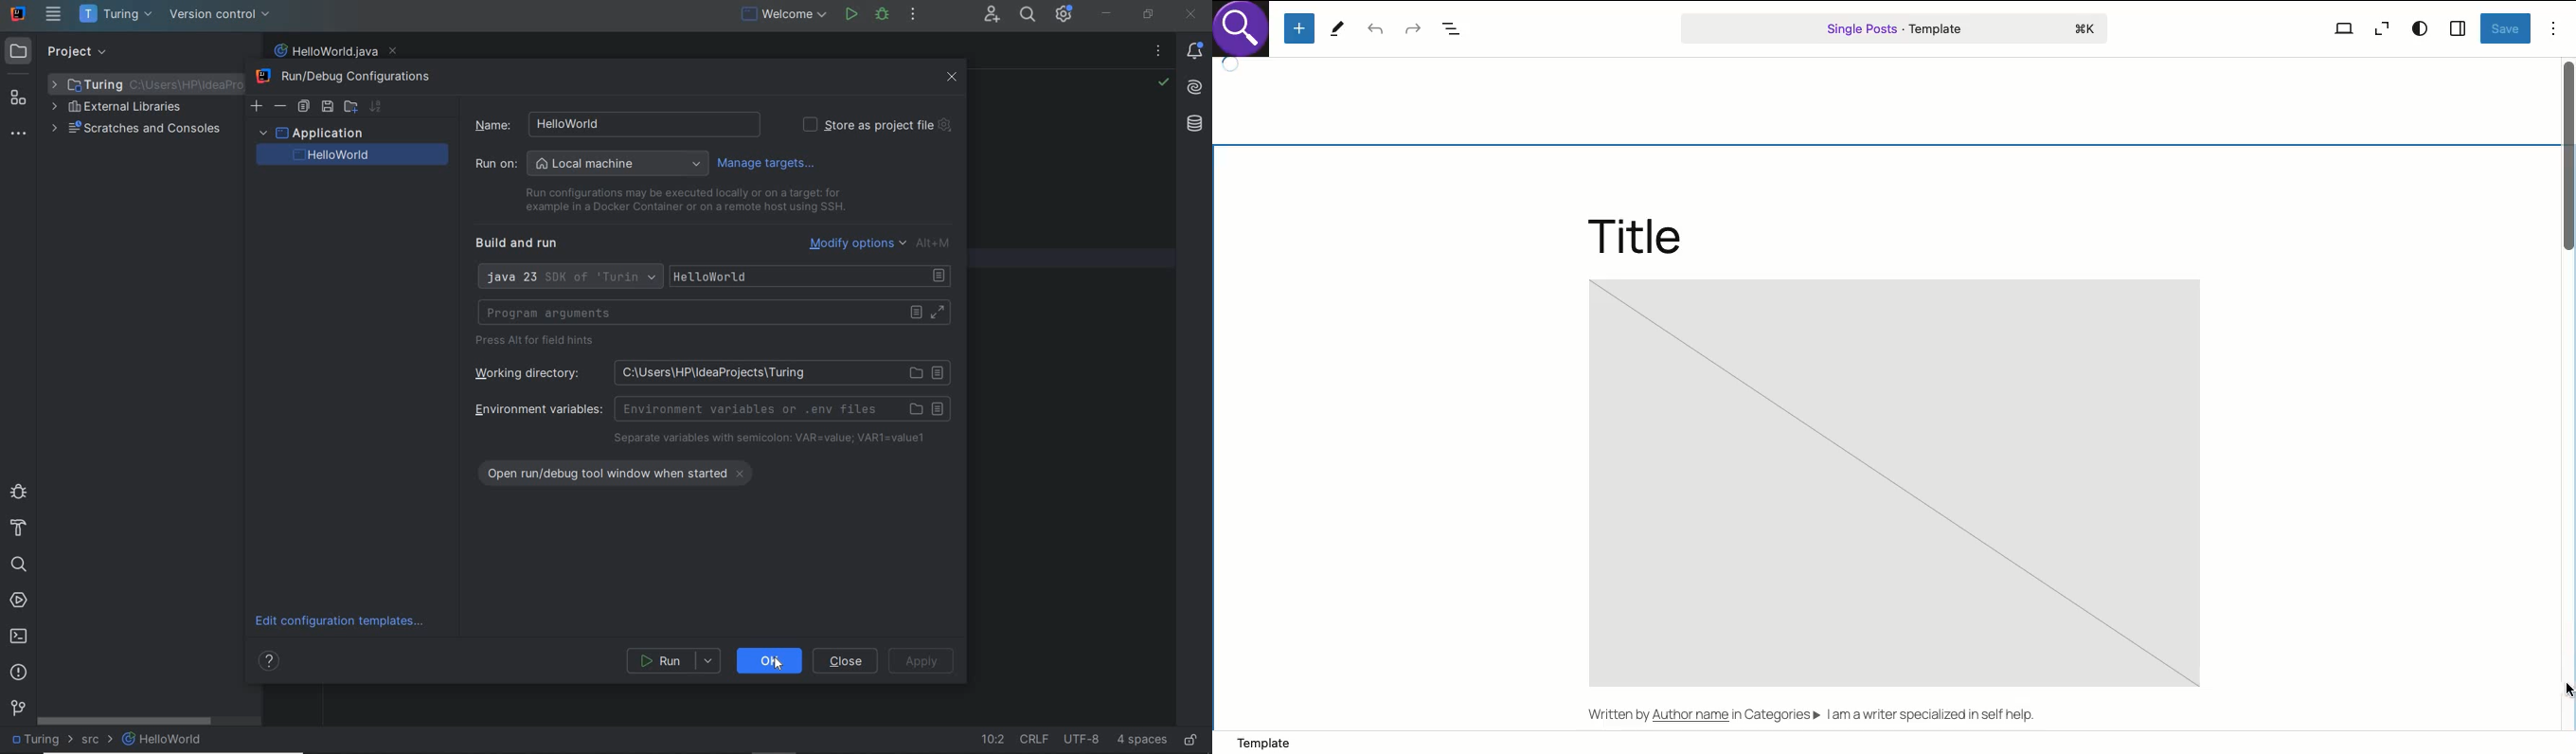 The height and width of the screenshot is (756, 2576). I want to click on Written by Author name in Categories» 1am a writer specialized in self help., so click(1826, 717).